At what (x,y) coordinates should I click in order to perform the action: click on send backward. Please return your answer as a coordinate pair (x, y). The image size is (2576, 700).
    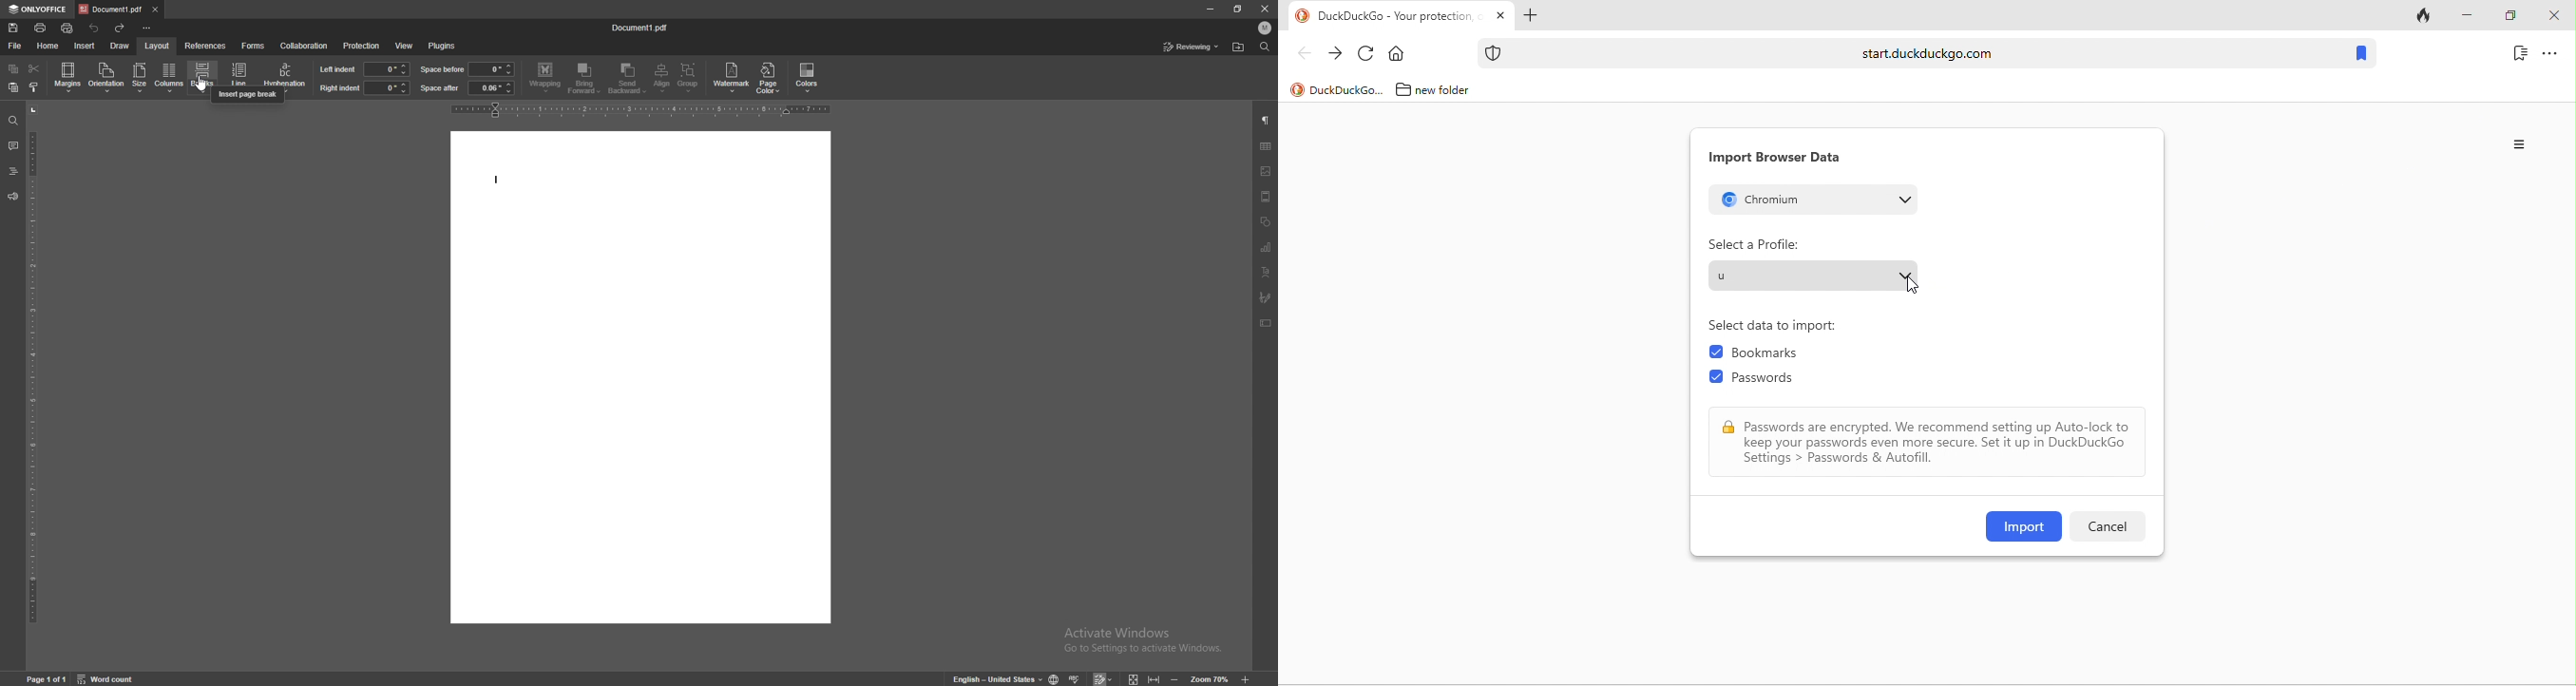
    Looking at the image, I should click on (629, 79).